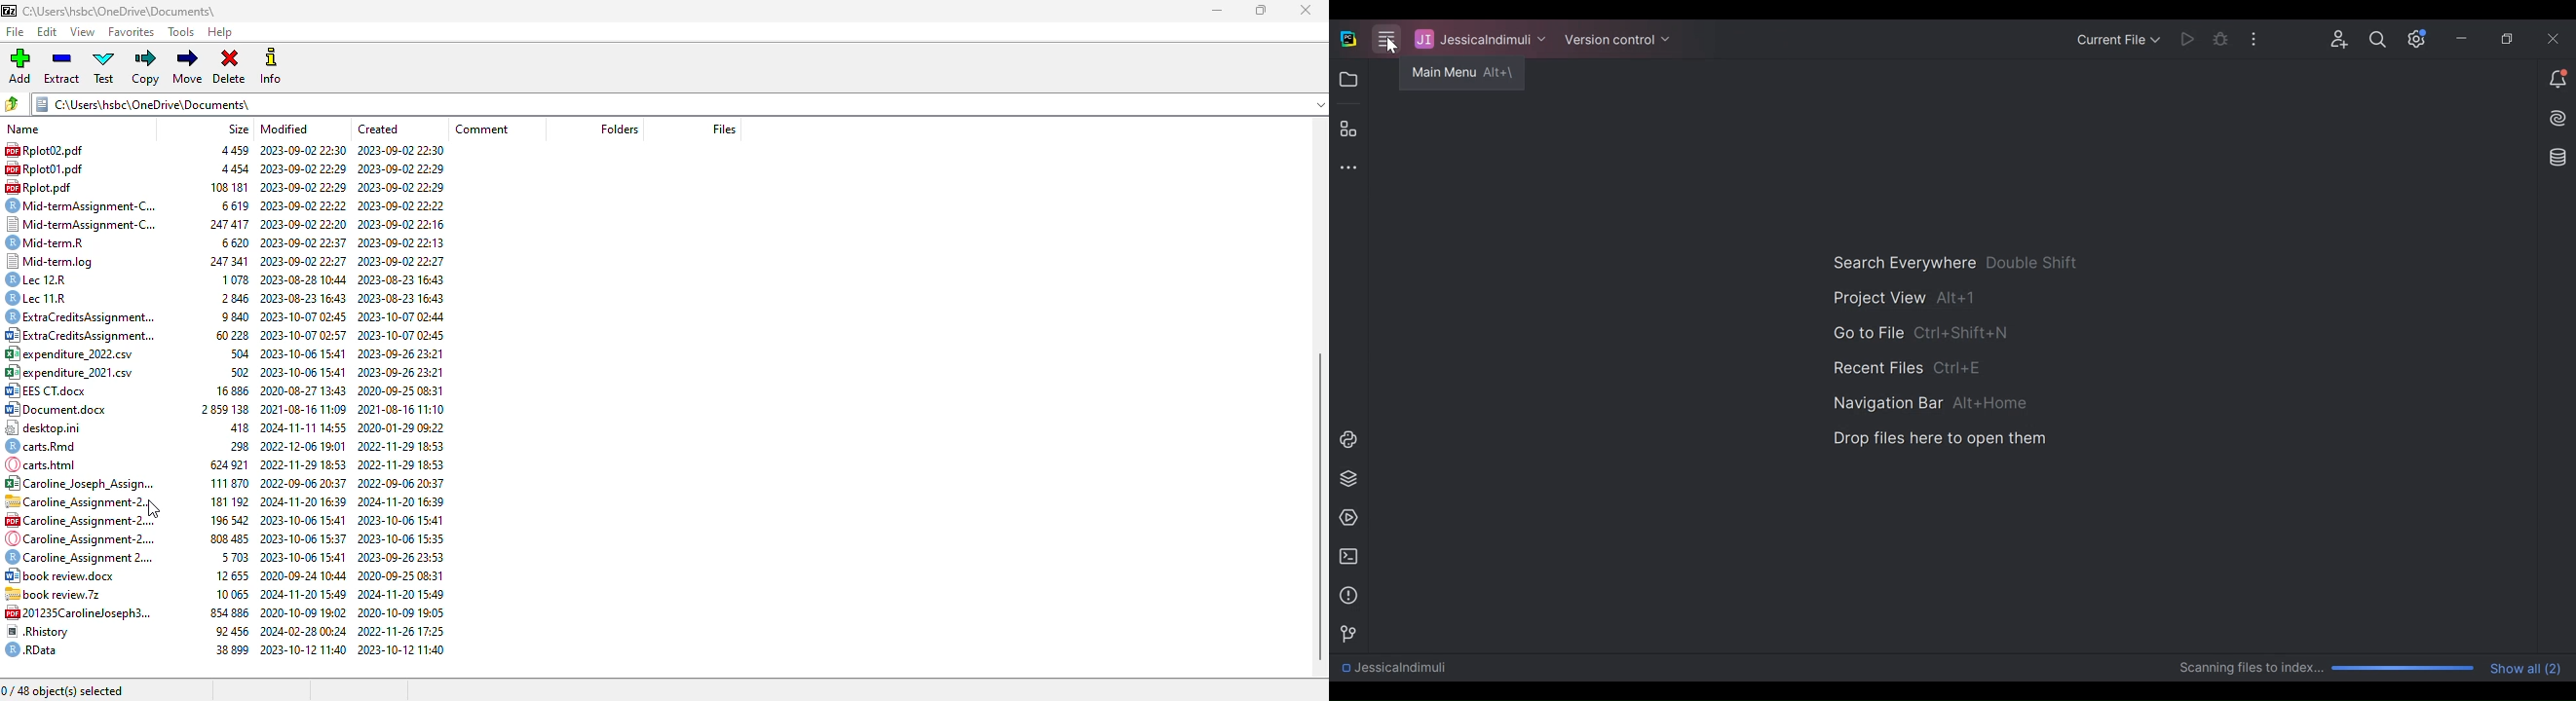 The height and width of the screenshot is (728, 2576). What do you see at coordinates (50, 463) in the screenshot?
I see `carts.html` at bounding box center [50, 463].